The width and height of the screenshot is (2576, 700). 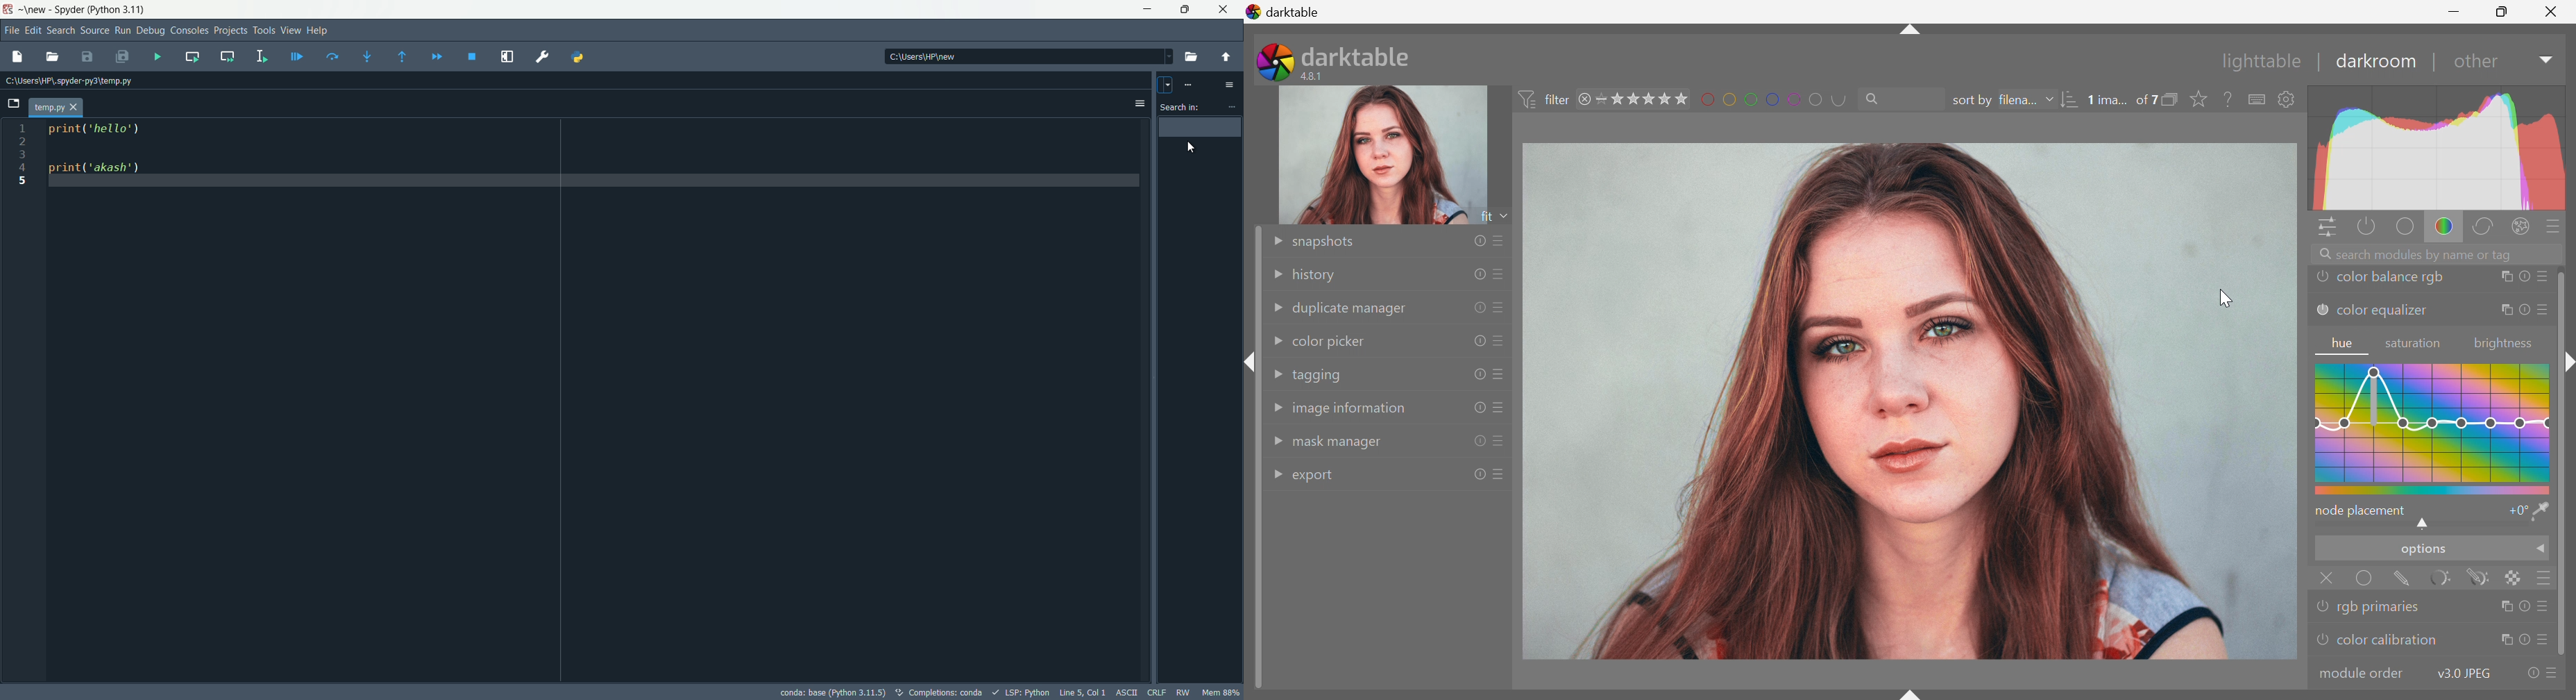 What do you see at coordinates (2548, 578) in the screenshot?
I see `blending options` at bounding box center [2548, 578].